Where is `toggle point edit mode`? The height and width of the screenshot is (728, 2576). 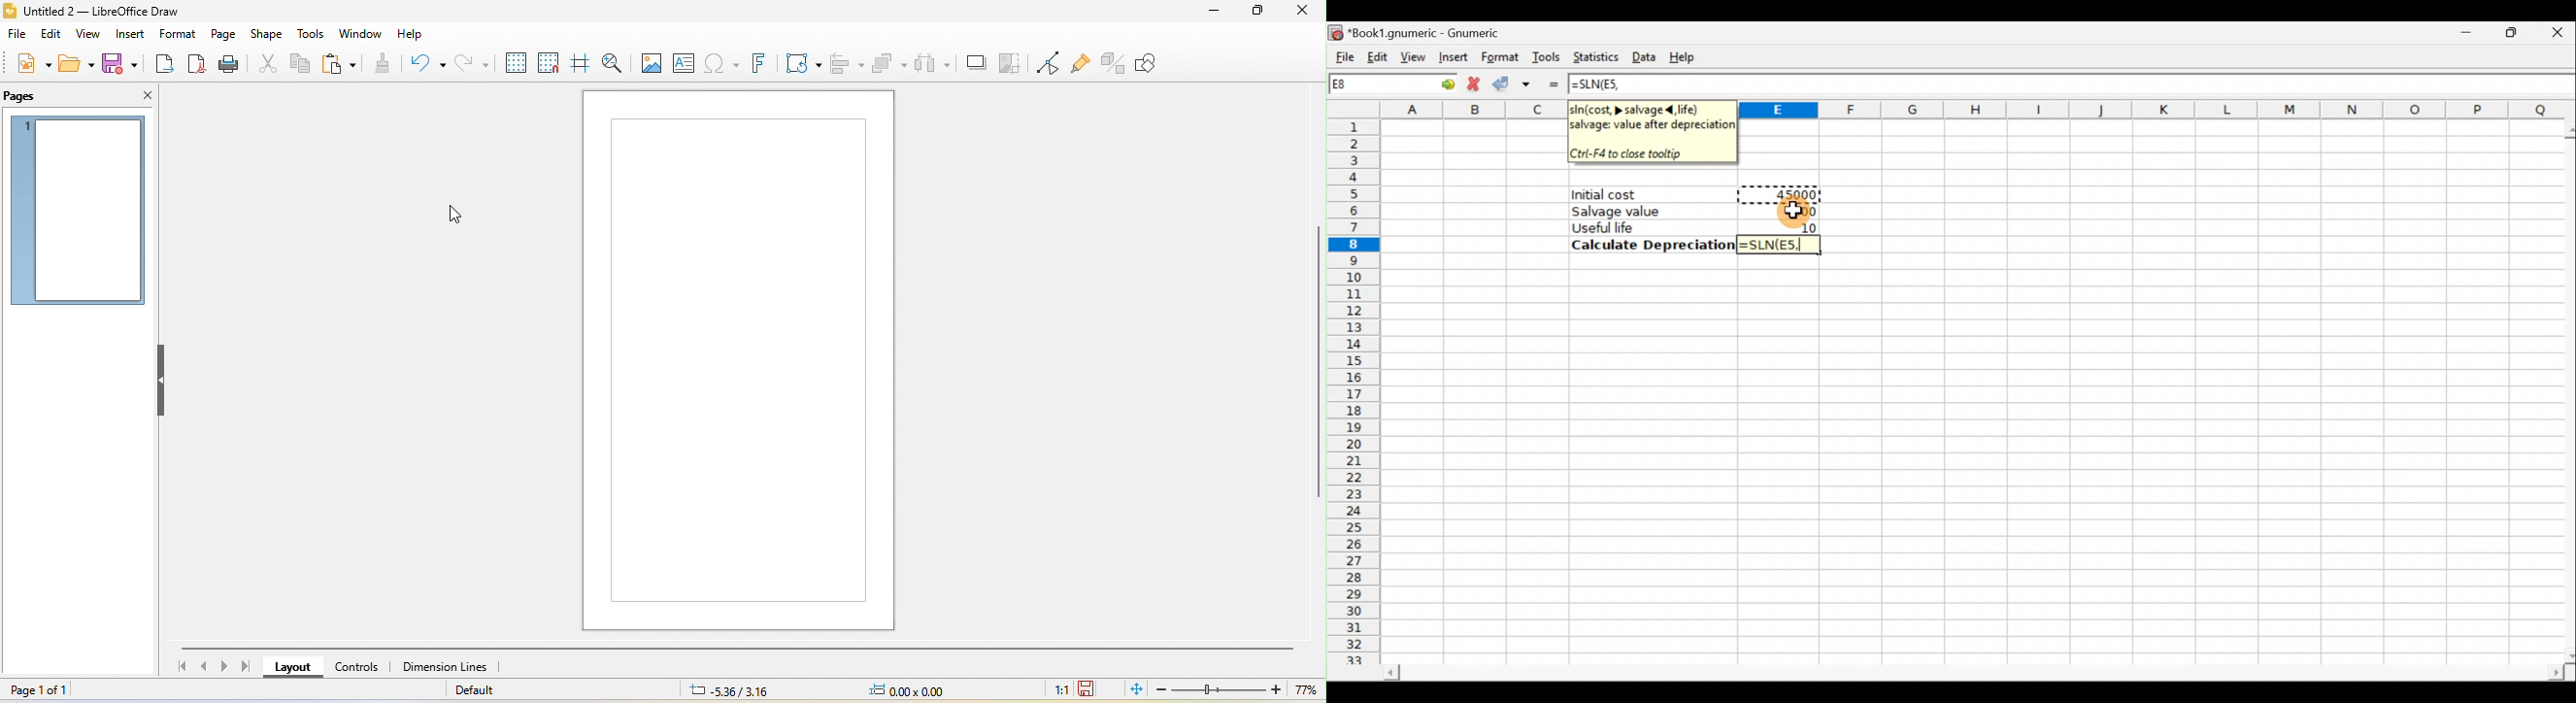
toggle point edit mode is located at coordinates (1047, 63).